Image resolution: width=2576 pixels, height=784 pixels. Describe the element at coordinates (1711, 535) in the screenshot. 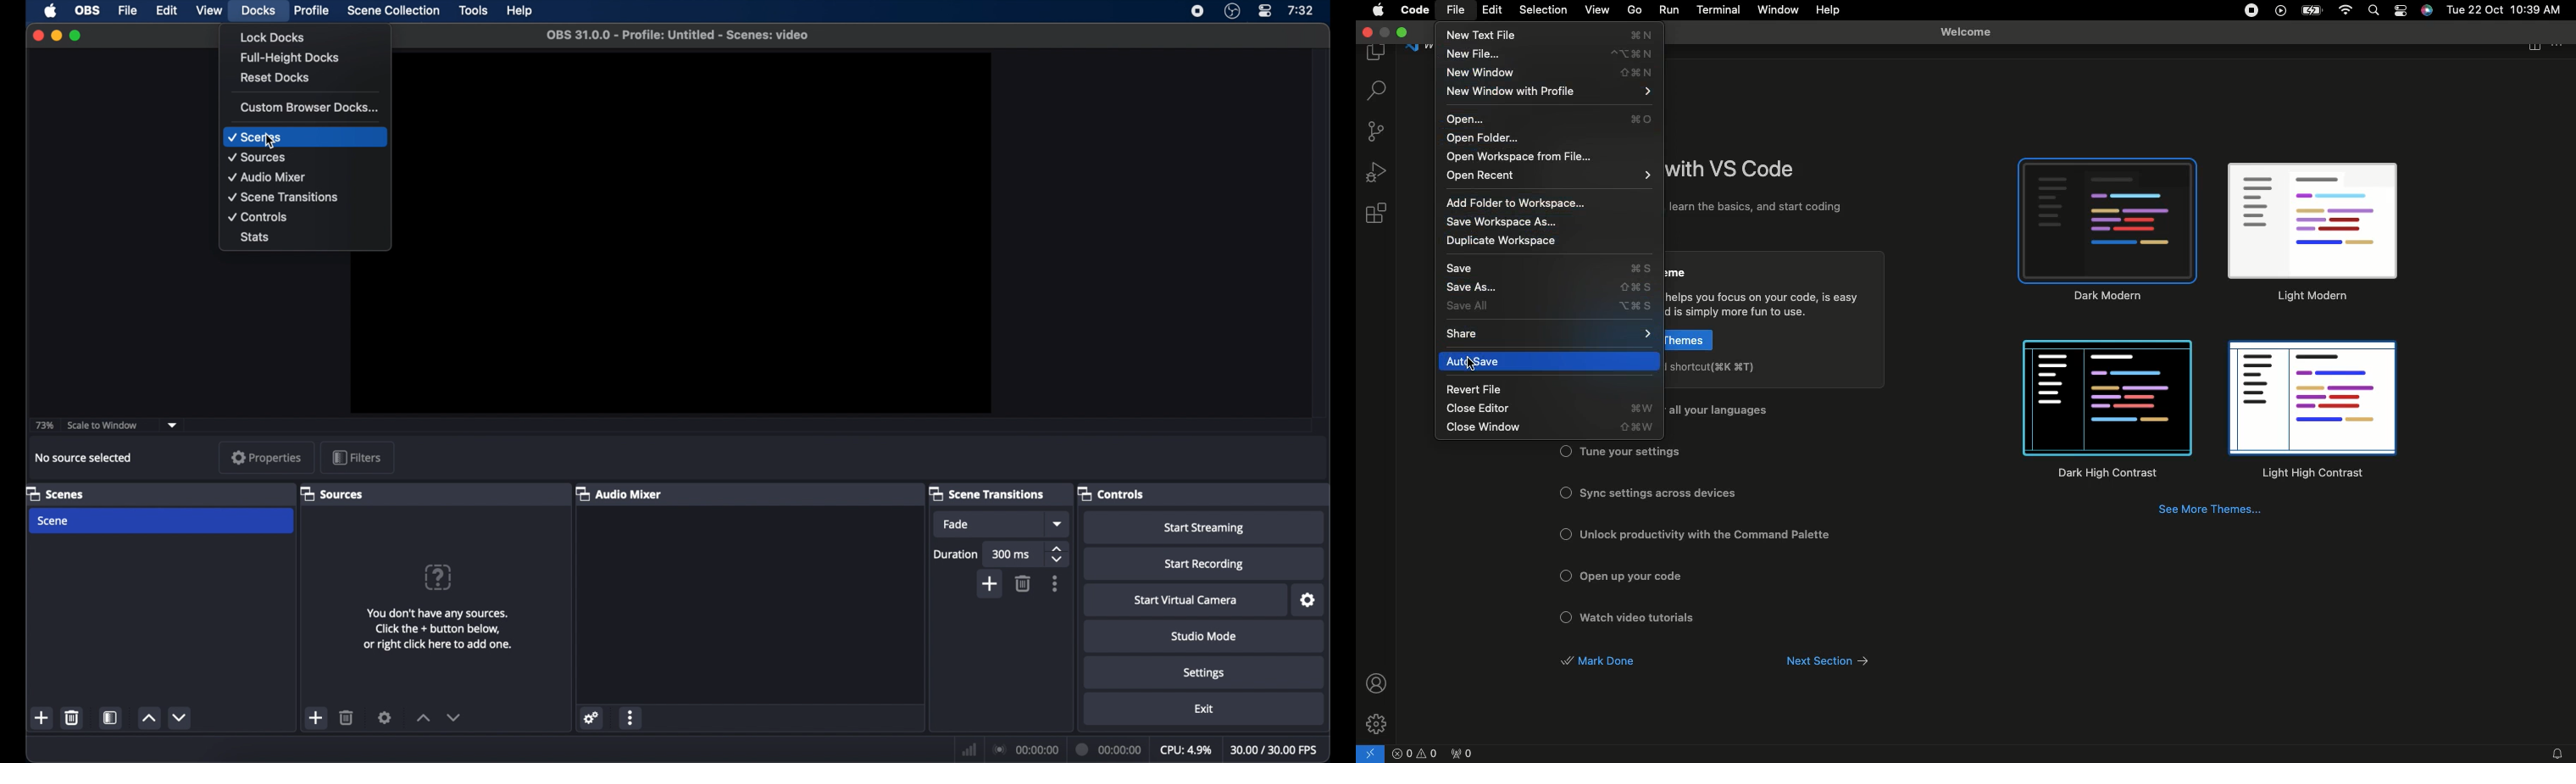

I see `Unlock productivity with the common palette` at that location.